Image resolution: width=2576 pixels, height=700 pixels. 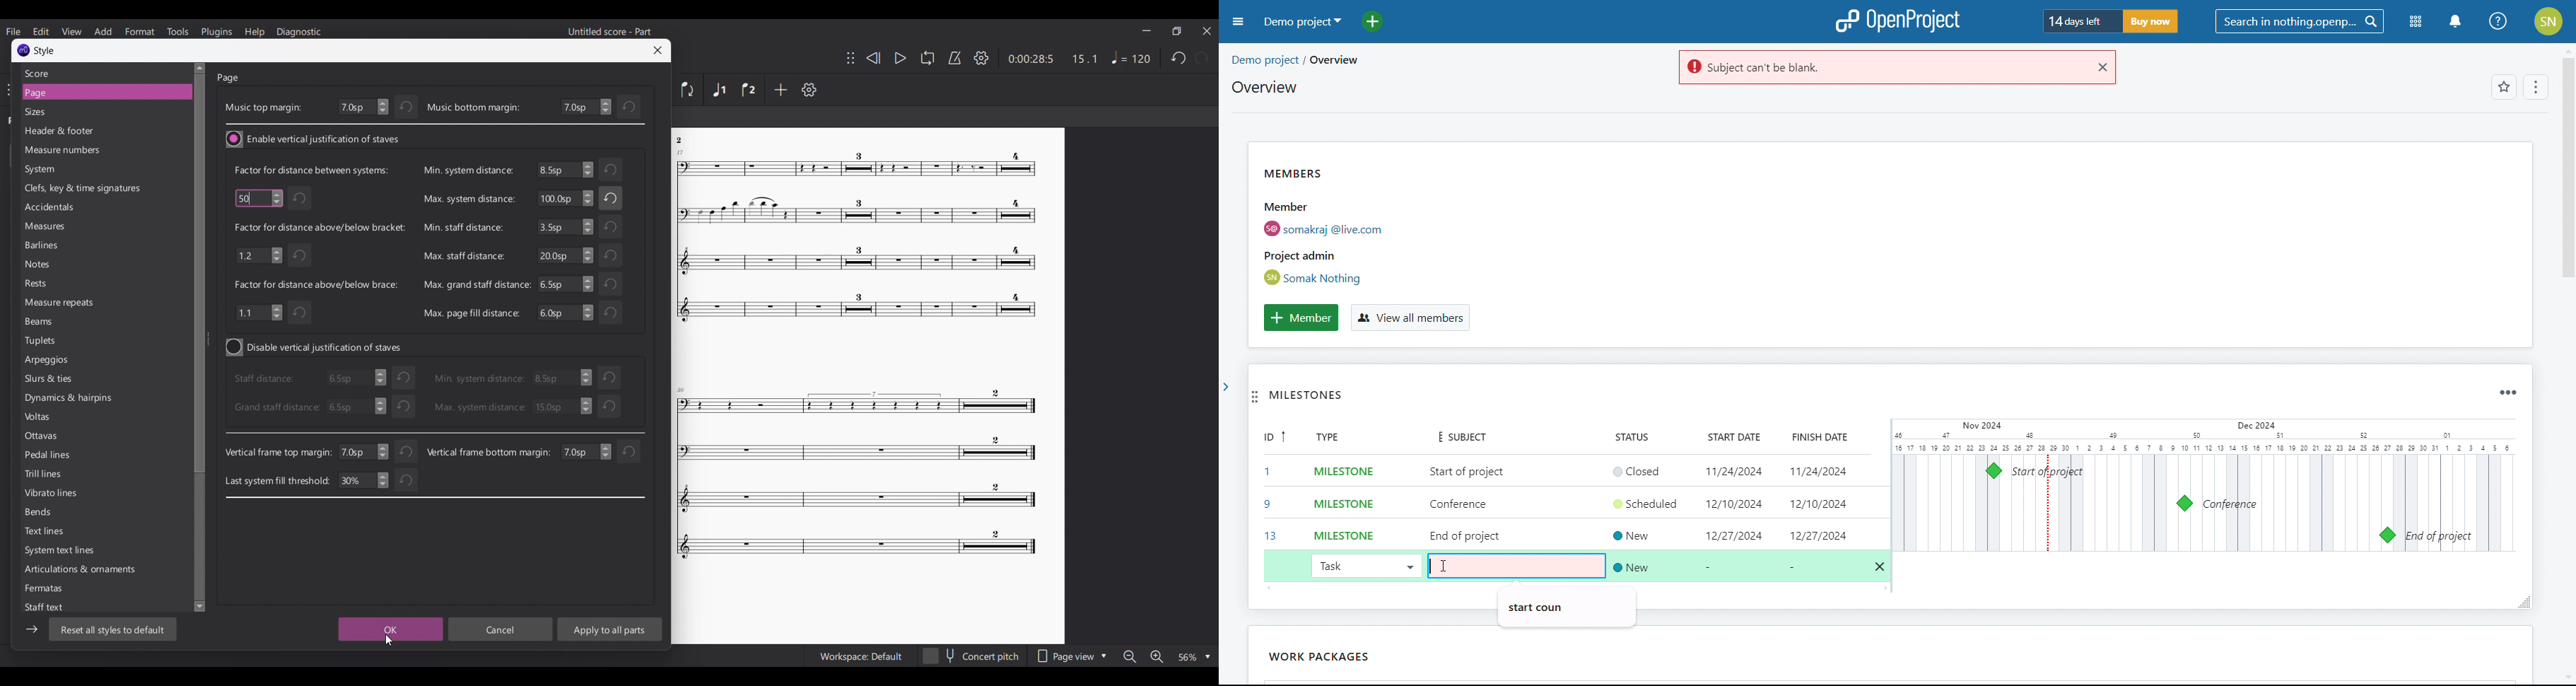 I want to click on Undo, so click(x=612, y=170).